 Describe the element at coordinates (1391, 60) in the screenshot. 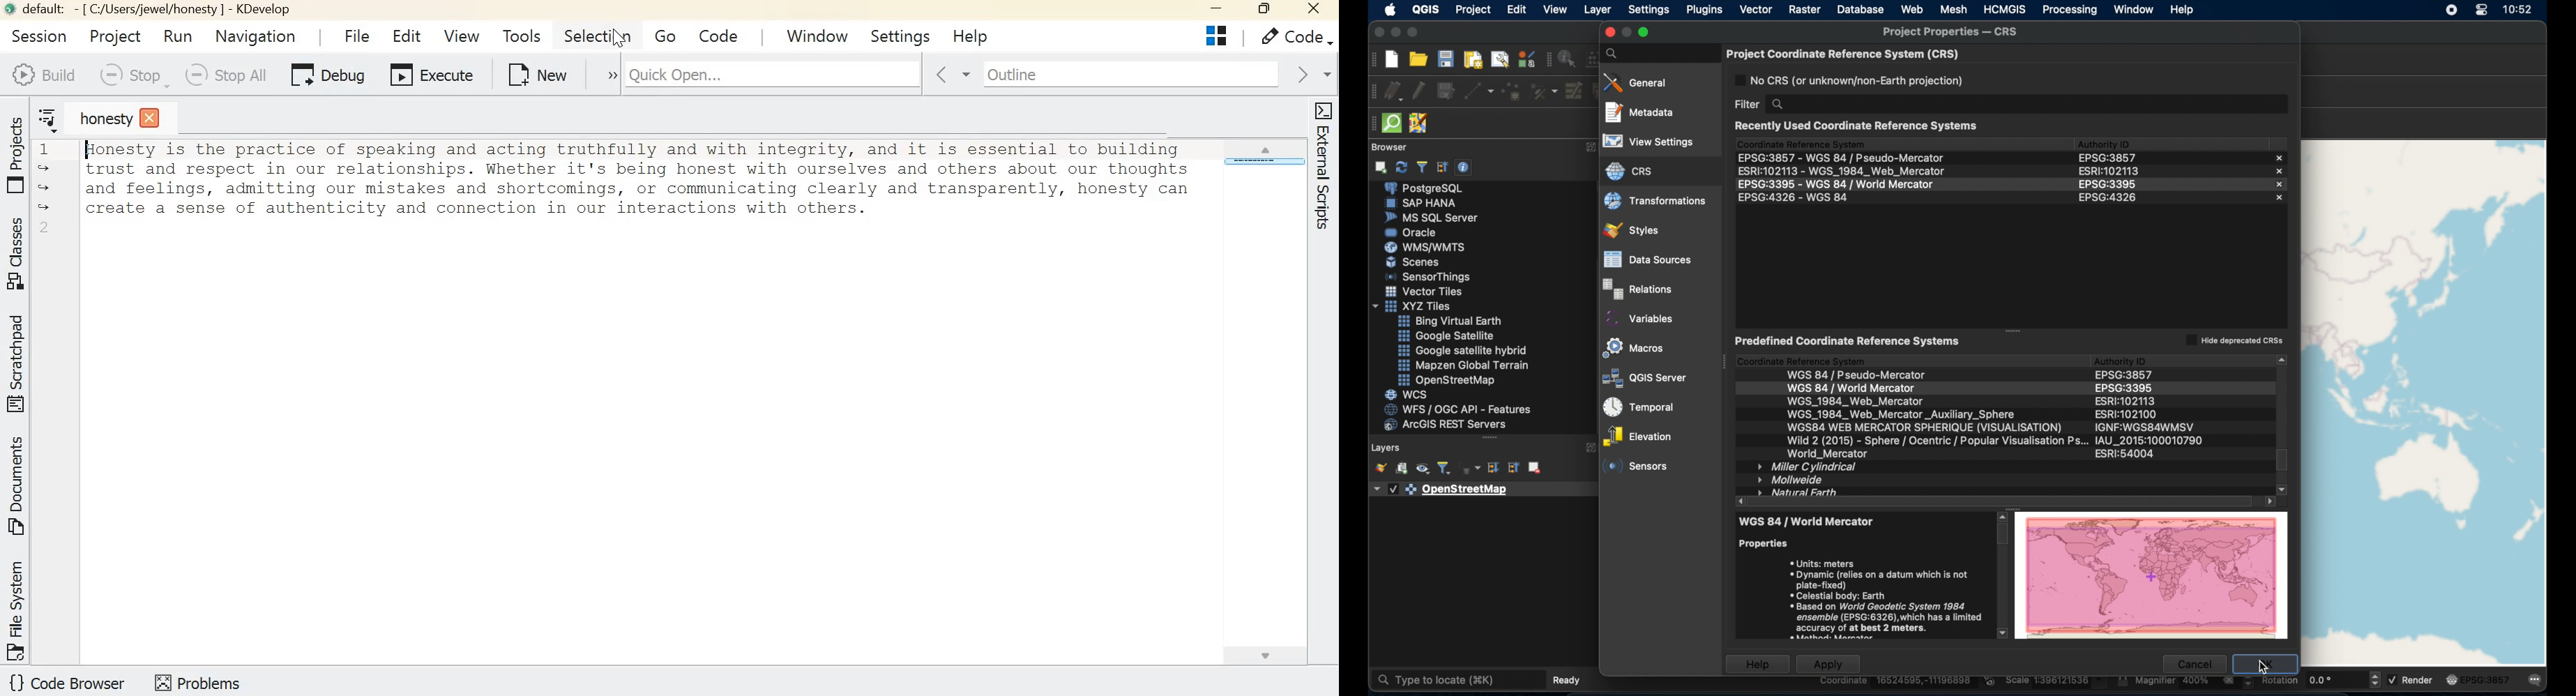

I see `new project` at that location.